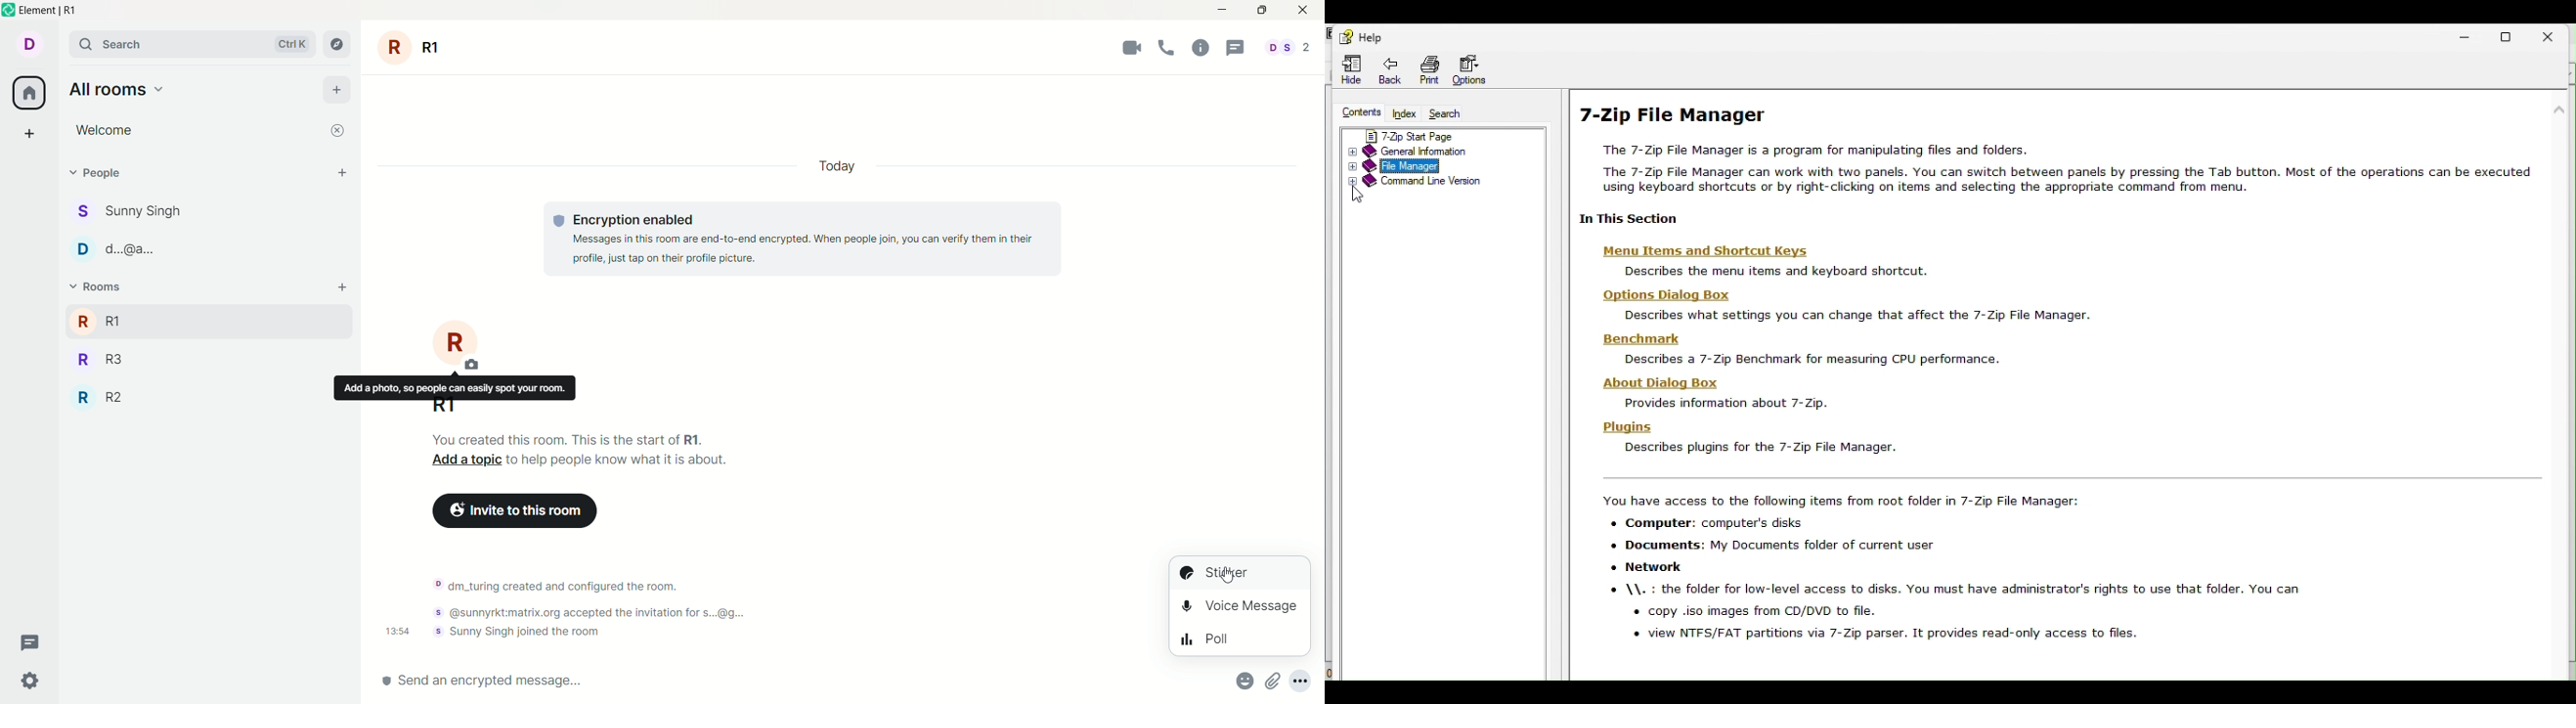 This screenshot has height=728, width=2576. What do you see at coordinates (342, 172) in the screenshot?
I see `start chat` at bounding box center [342, 172].